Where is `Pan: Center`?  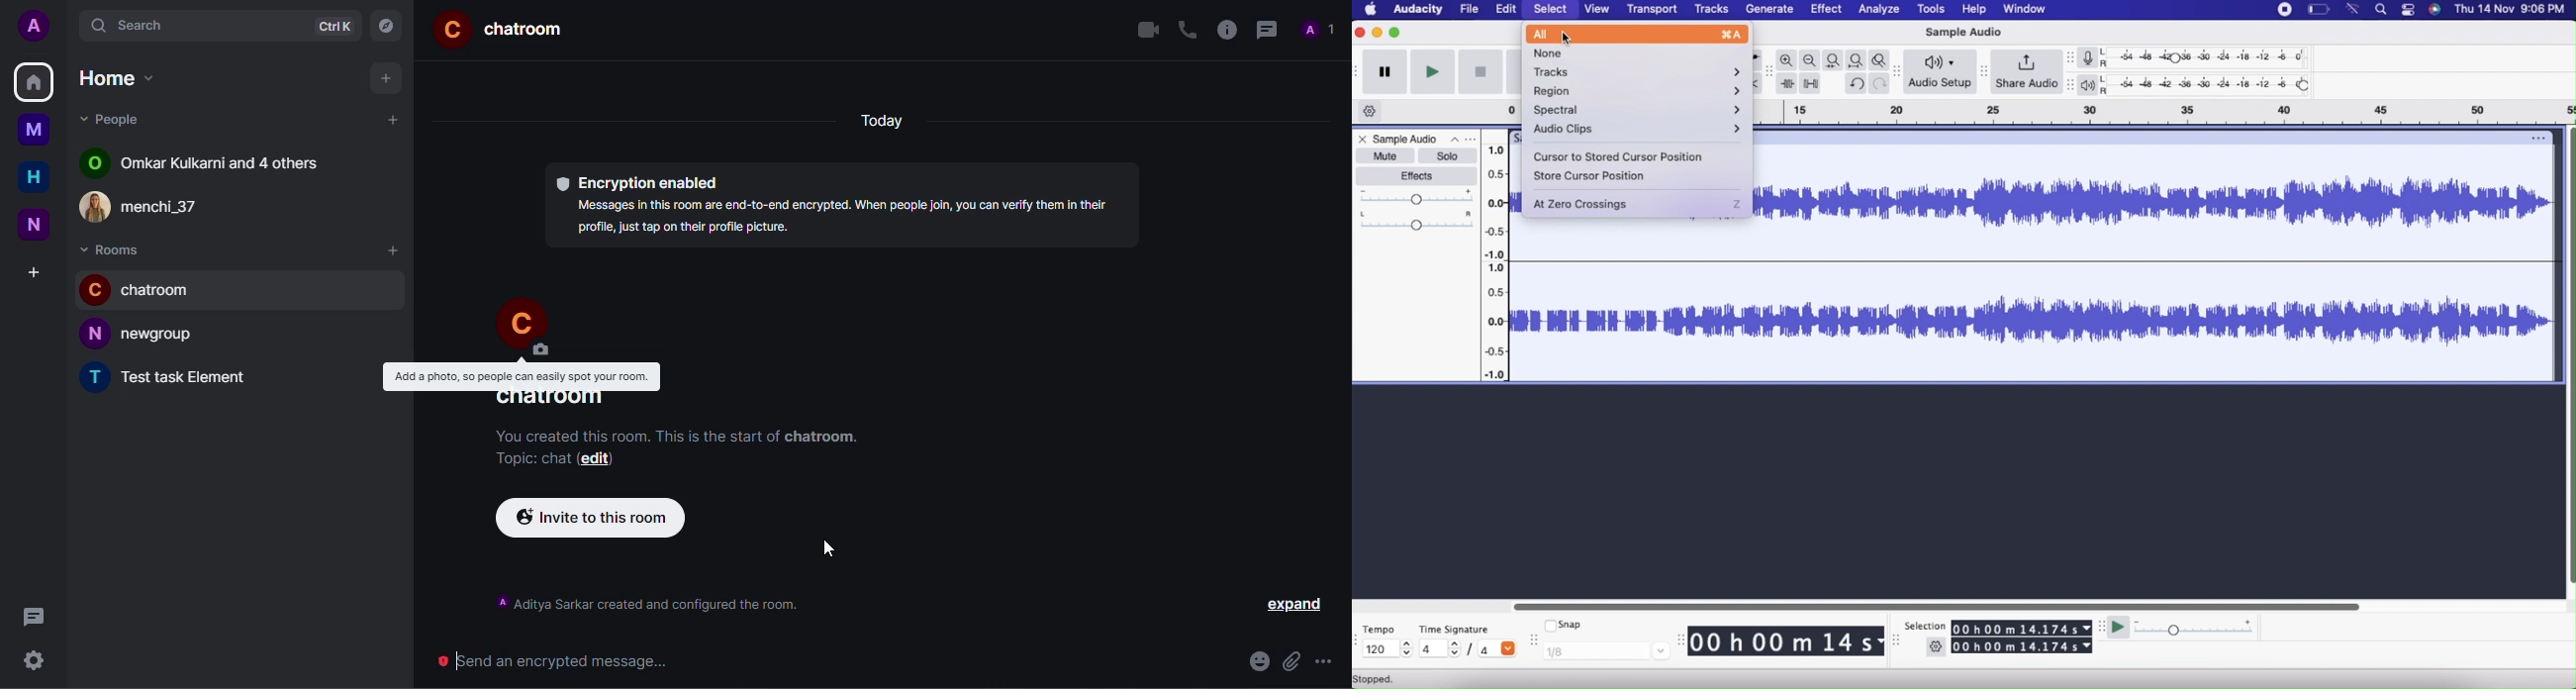 Pan: Center is located at coordinates (1415, 222).